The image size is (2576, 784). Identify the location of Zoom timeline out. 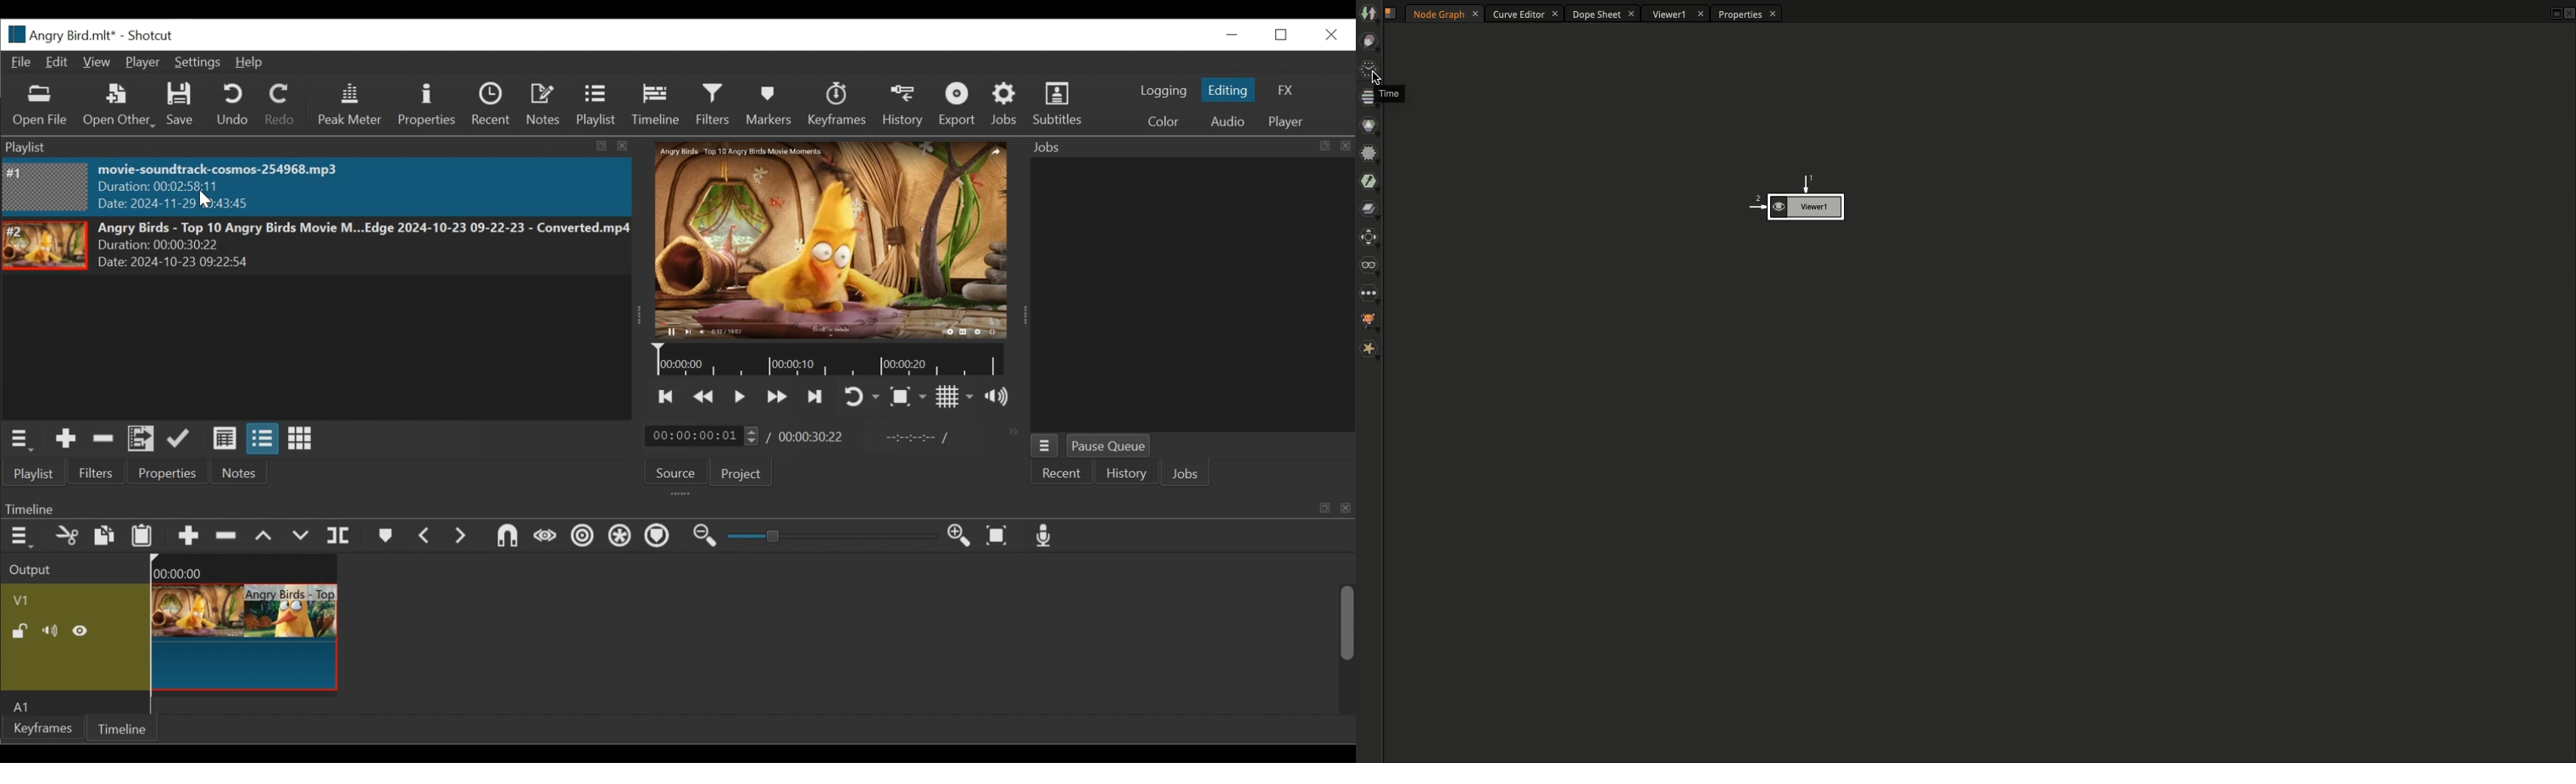
(709, 537).